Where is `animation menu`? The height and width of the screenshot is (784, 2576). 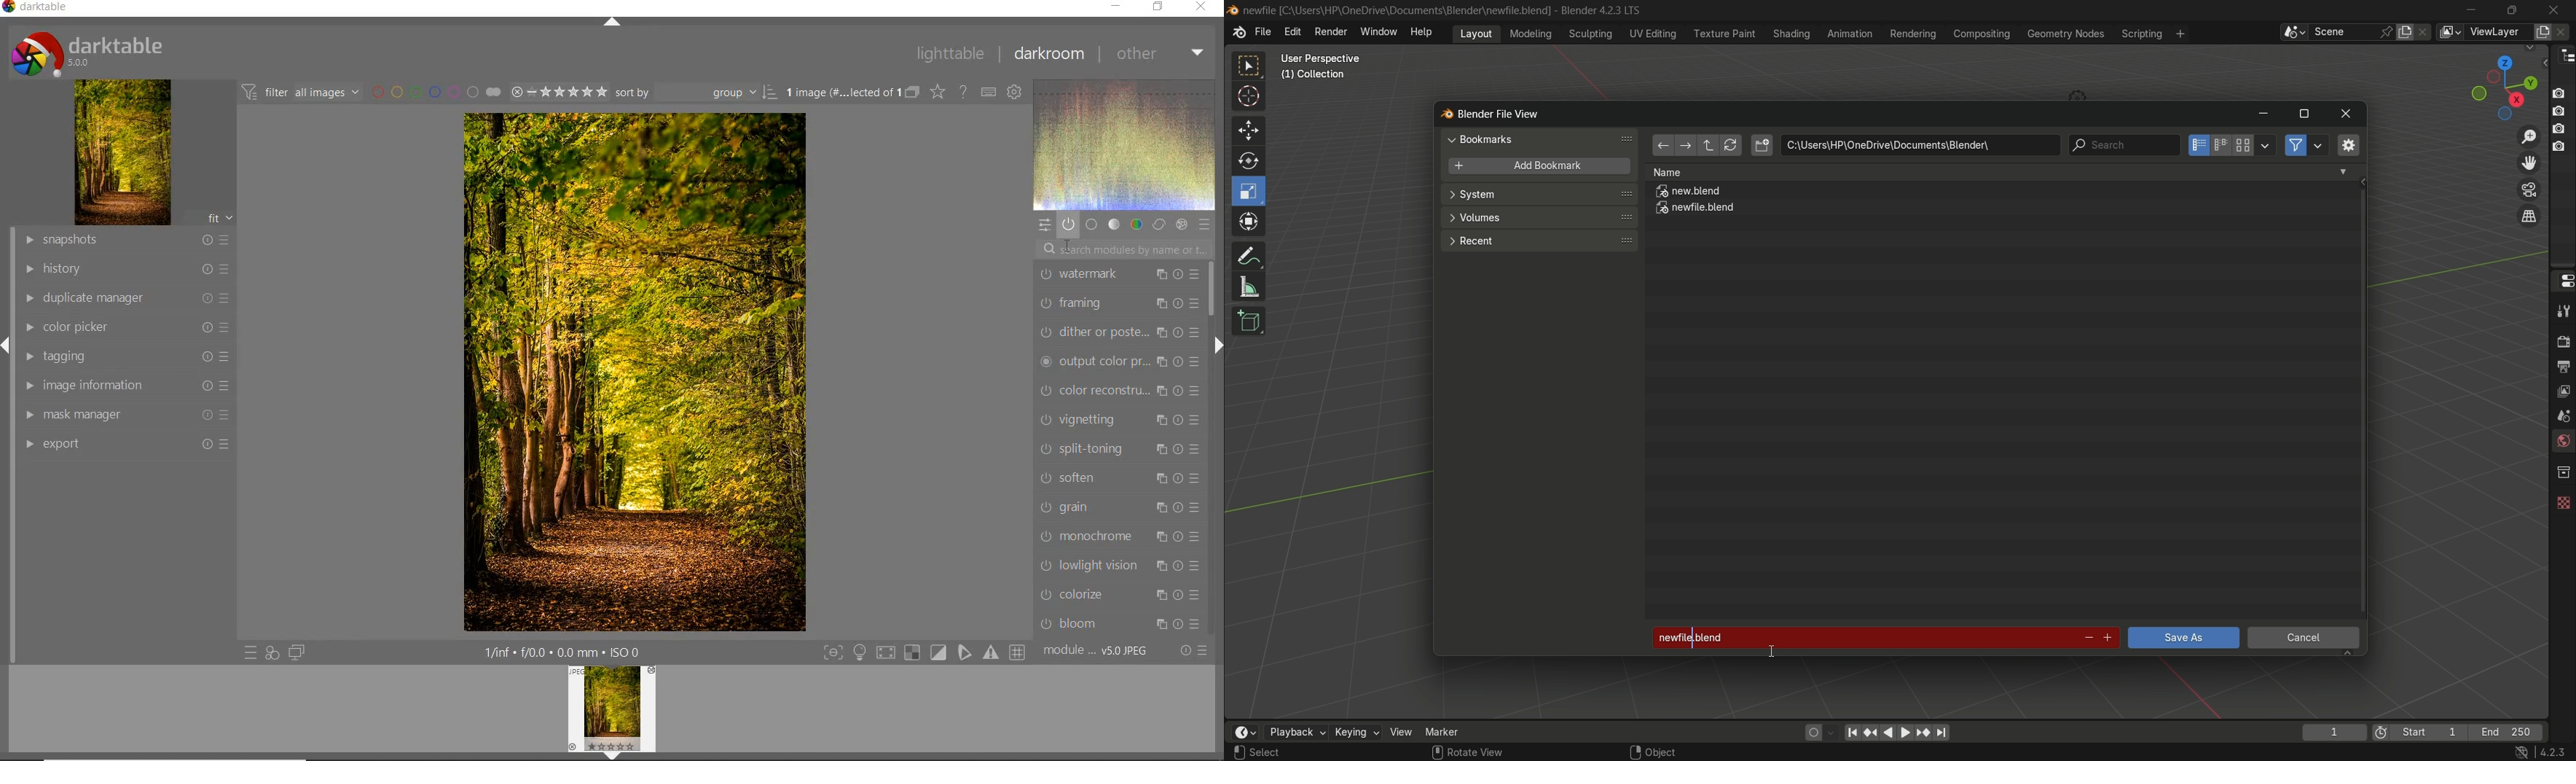 animation menu is located at coordinates (1850, 33).